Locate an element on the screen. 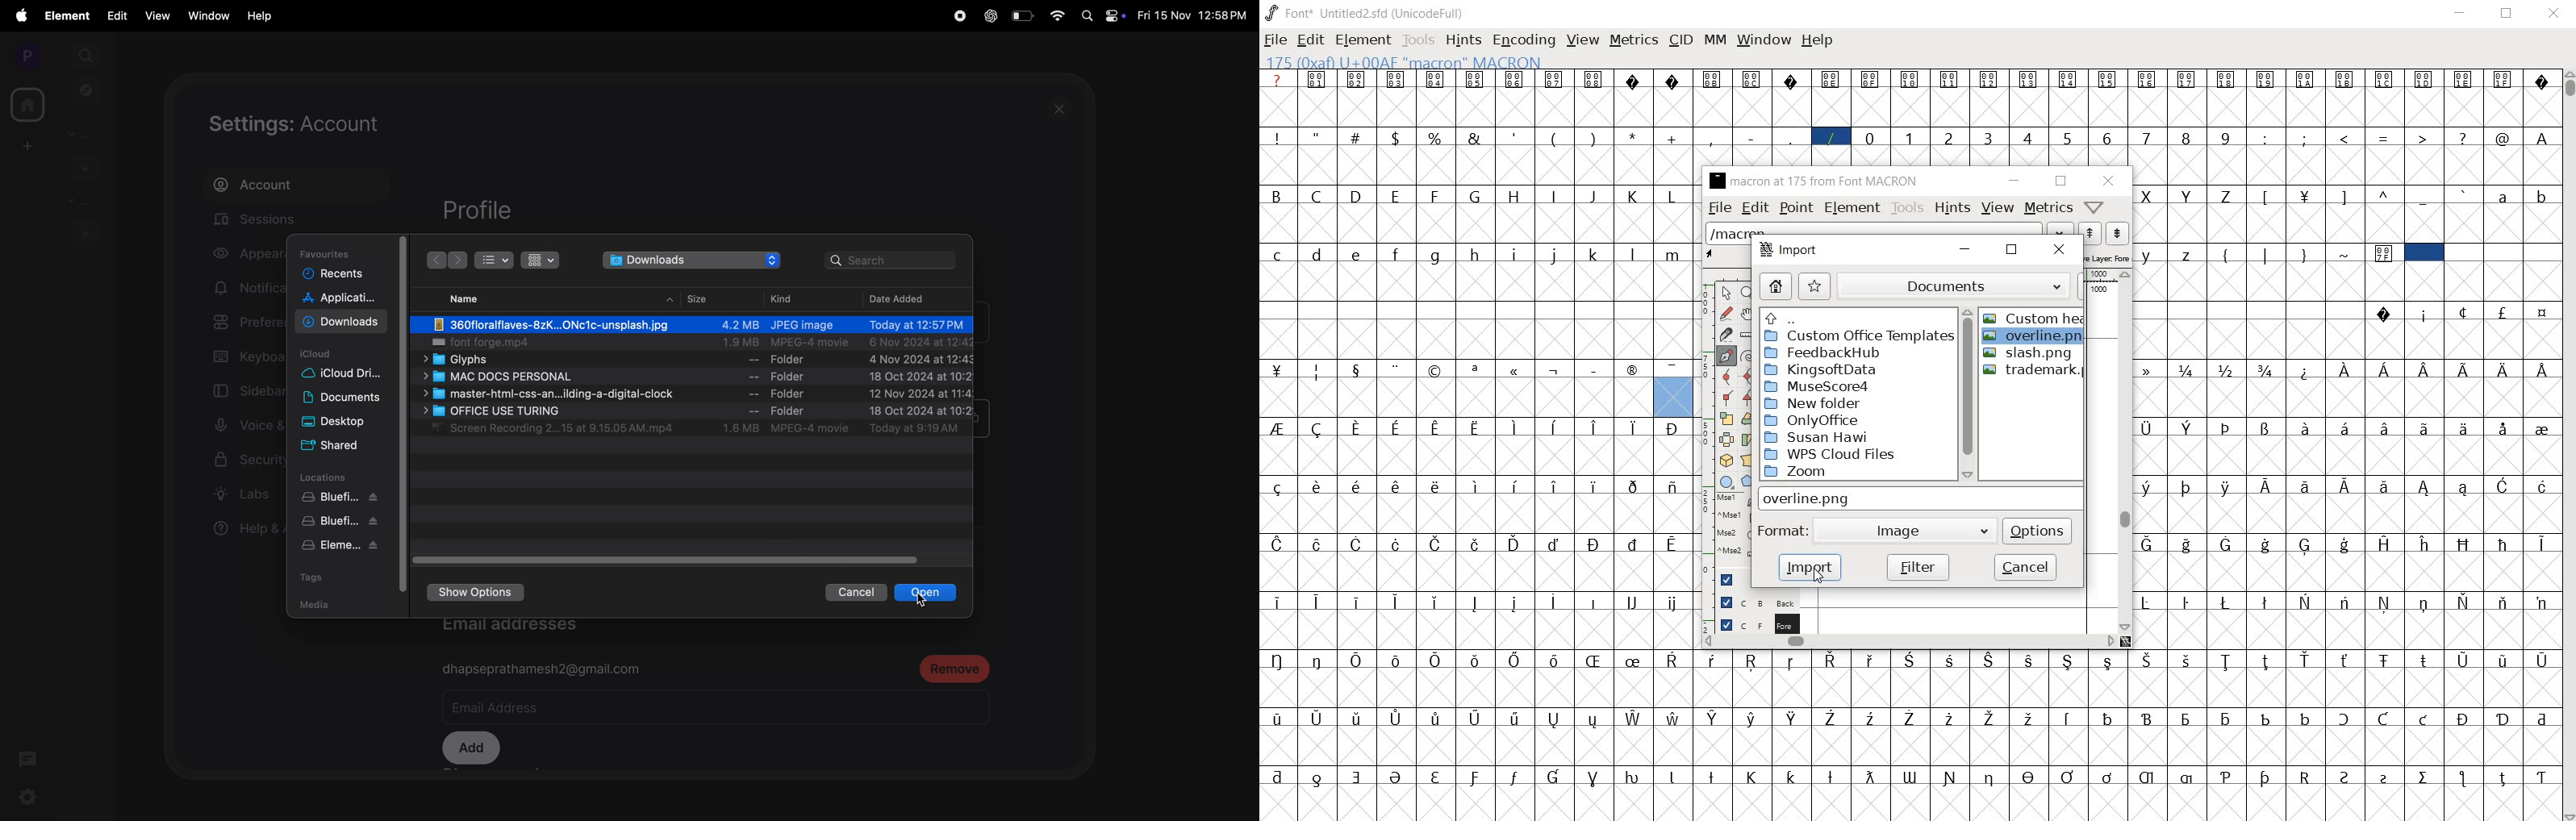 This screenshot has height=840, width=2576. bullet view is located at coordinates (495, 260).